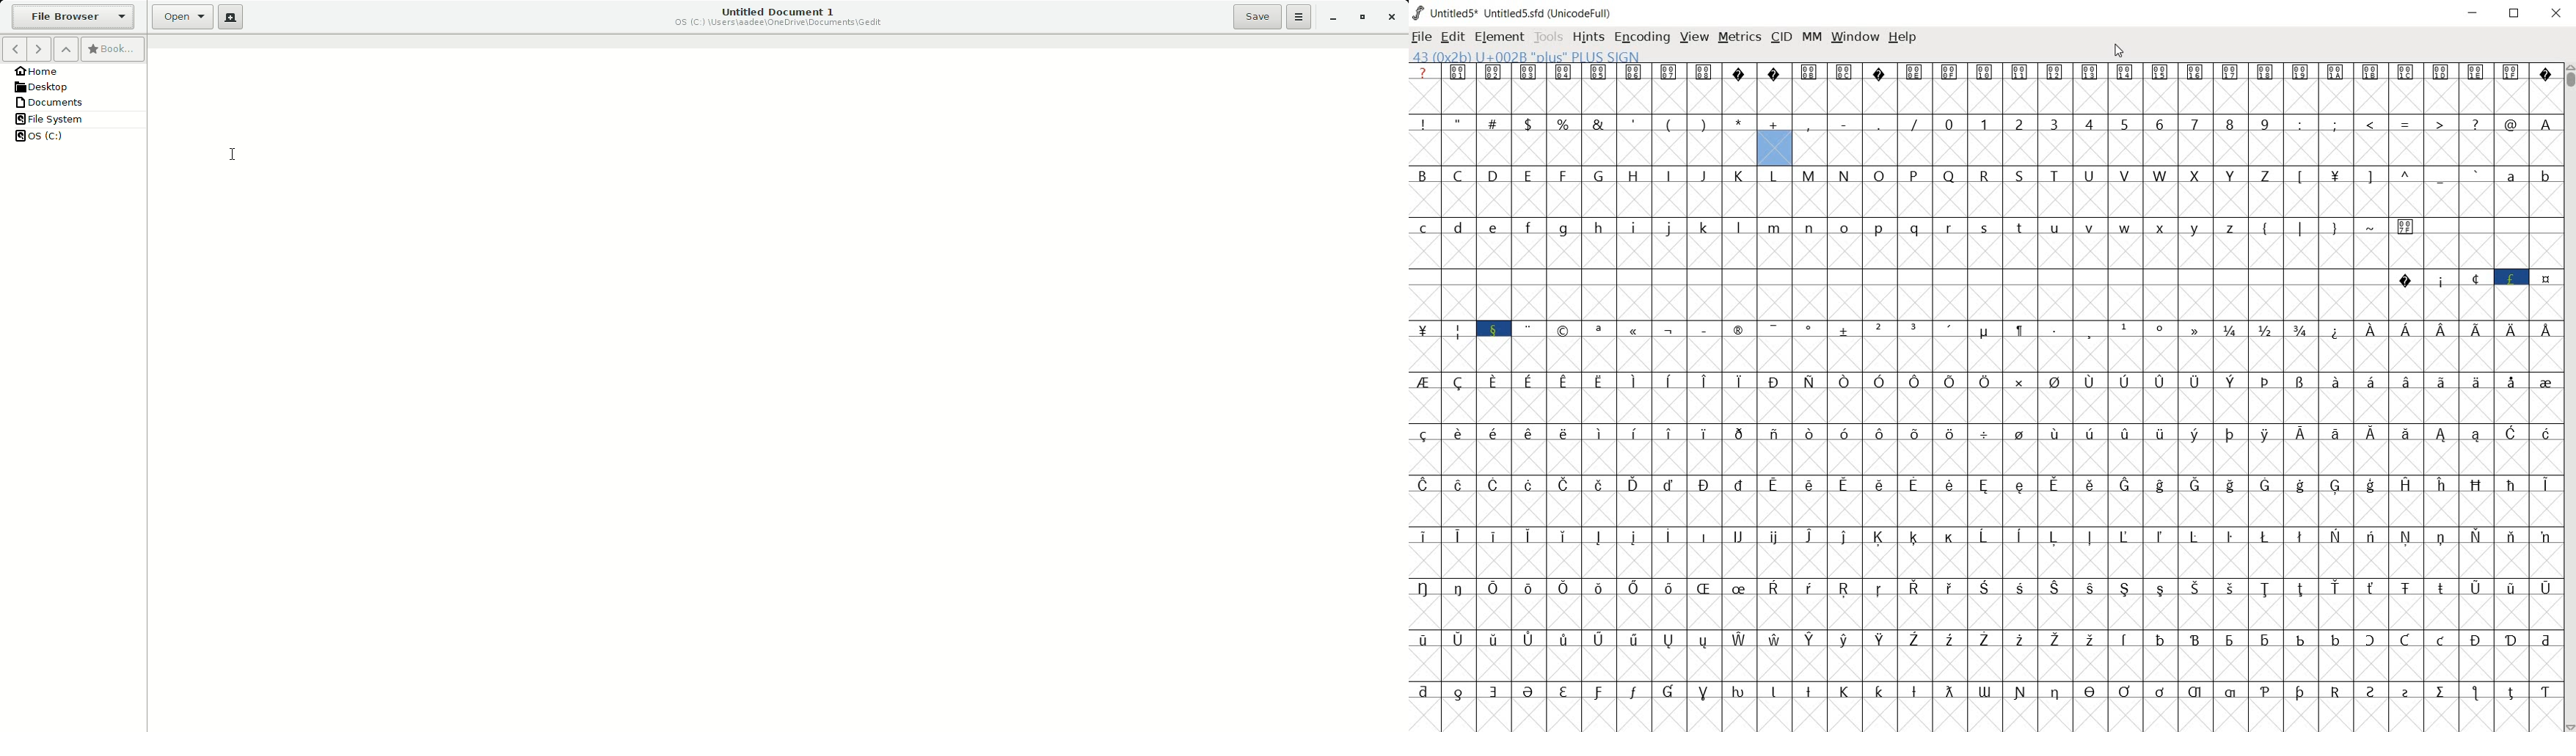 The height and width of the screenshot is (756, 2576). I want to click on Options, so click(1298, 18).